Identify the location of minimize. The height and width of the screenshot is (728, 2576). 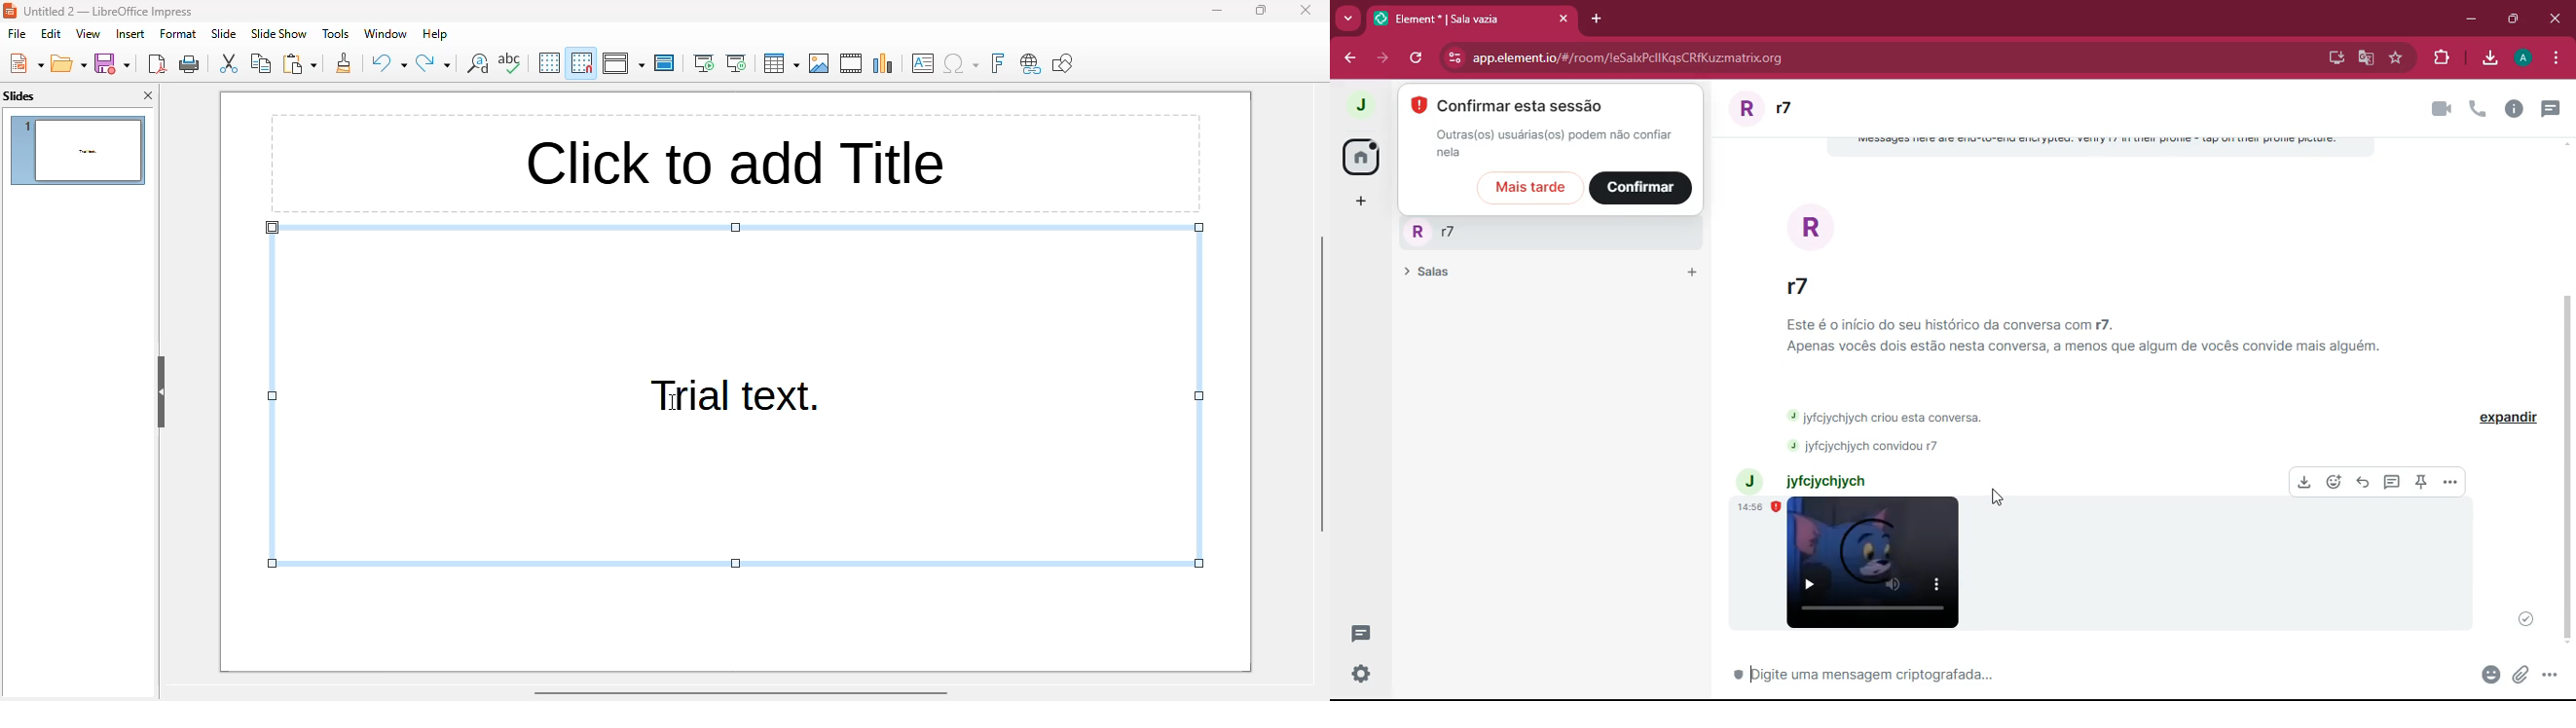
(1217, 11).